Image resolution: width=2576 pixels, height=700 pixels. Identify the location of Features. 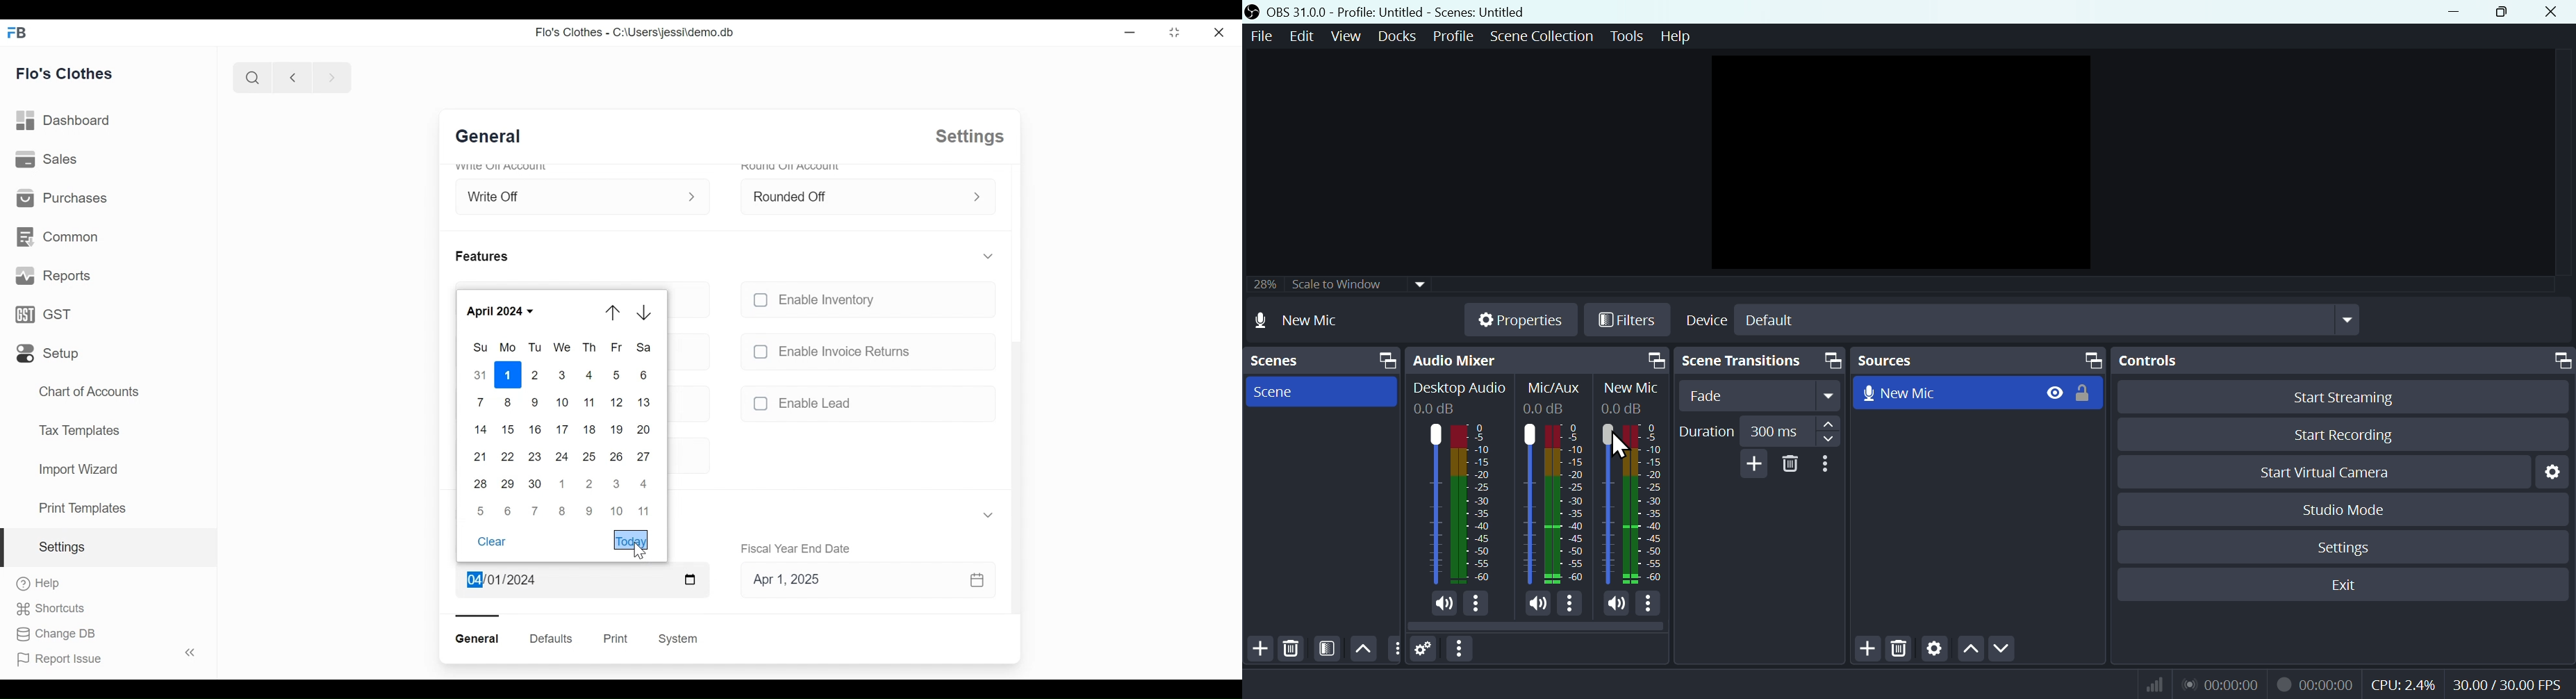
(484, 256).